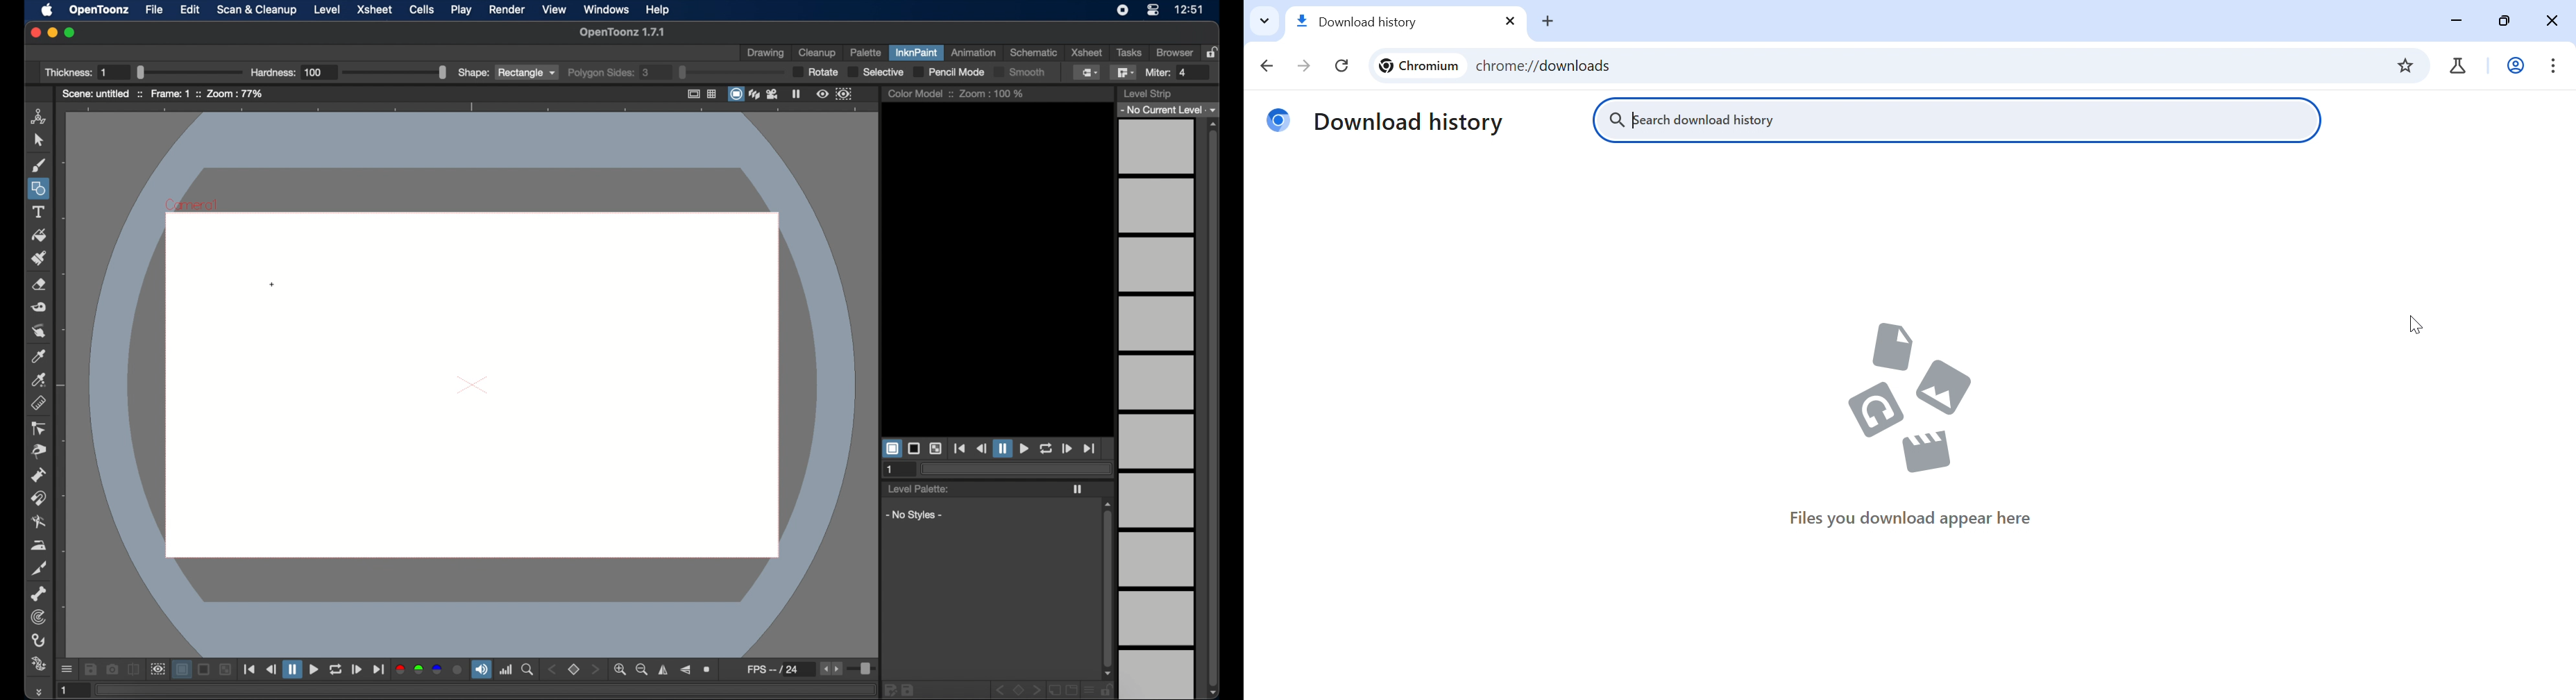  I want to click on Hardness, so click(348, 72).